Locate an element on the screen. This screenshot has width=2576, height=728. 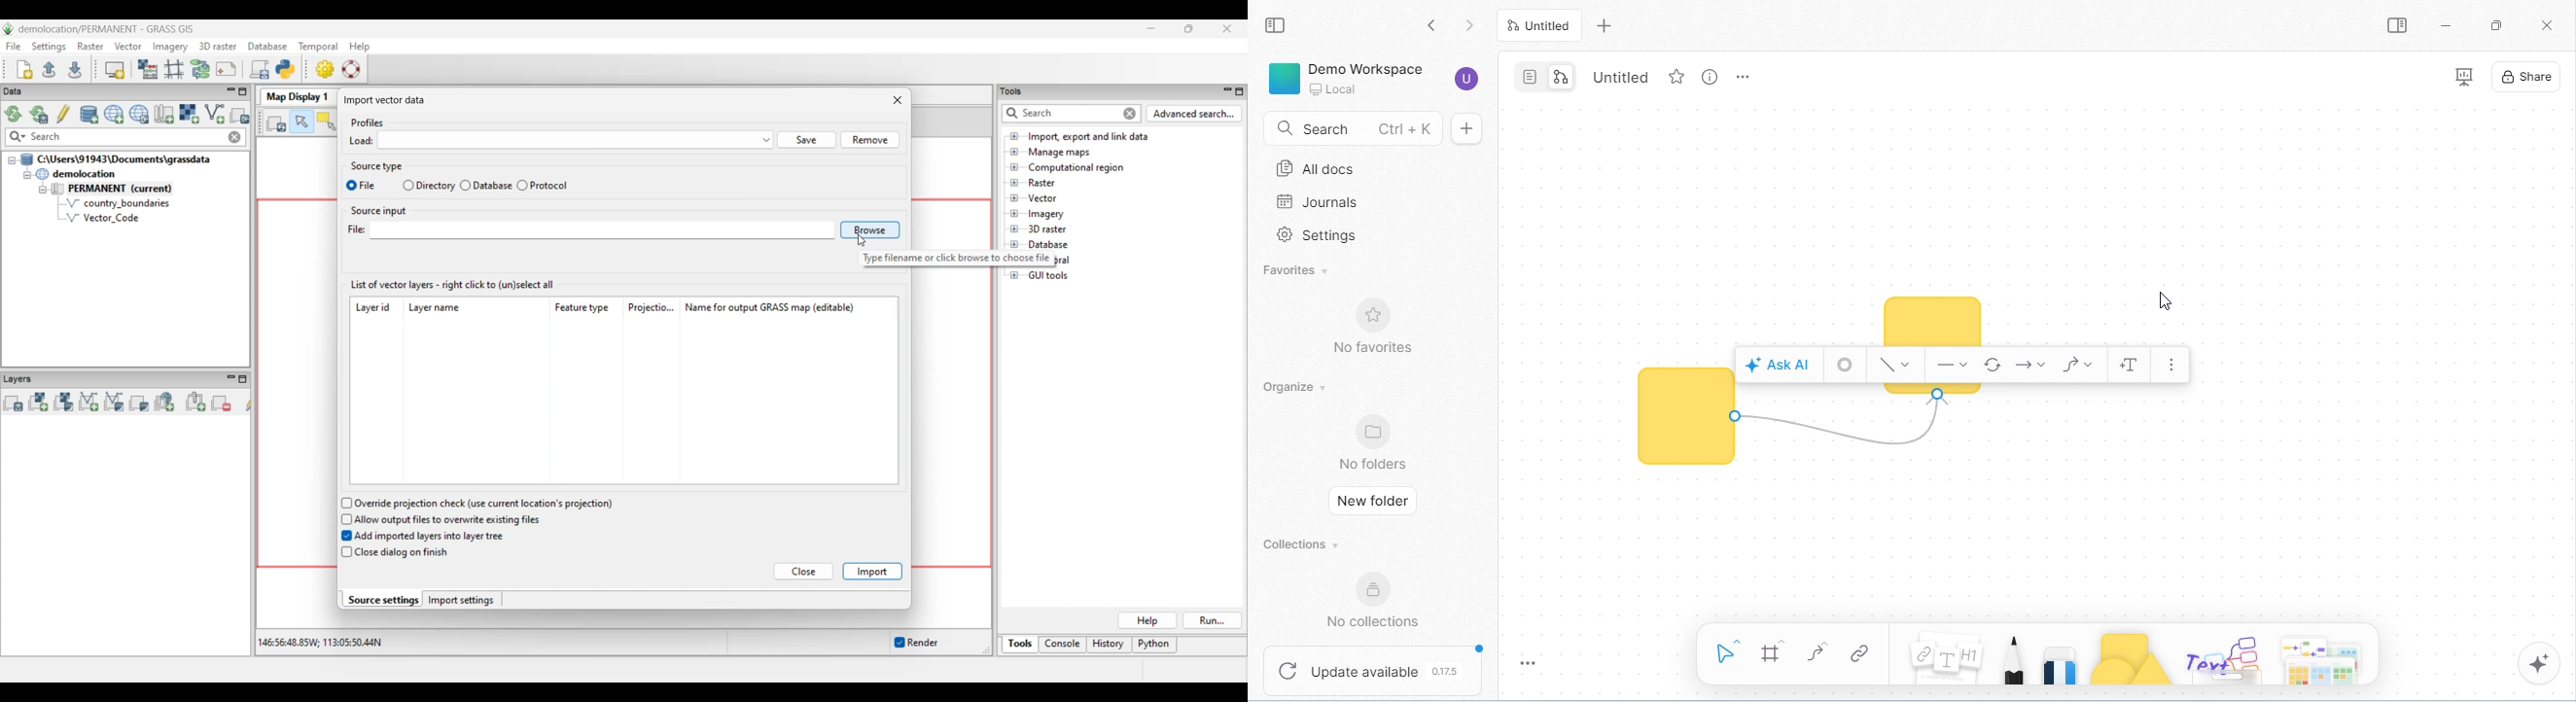
country_boundaries is located at coordinates (118, 203).